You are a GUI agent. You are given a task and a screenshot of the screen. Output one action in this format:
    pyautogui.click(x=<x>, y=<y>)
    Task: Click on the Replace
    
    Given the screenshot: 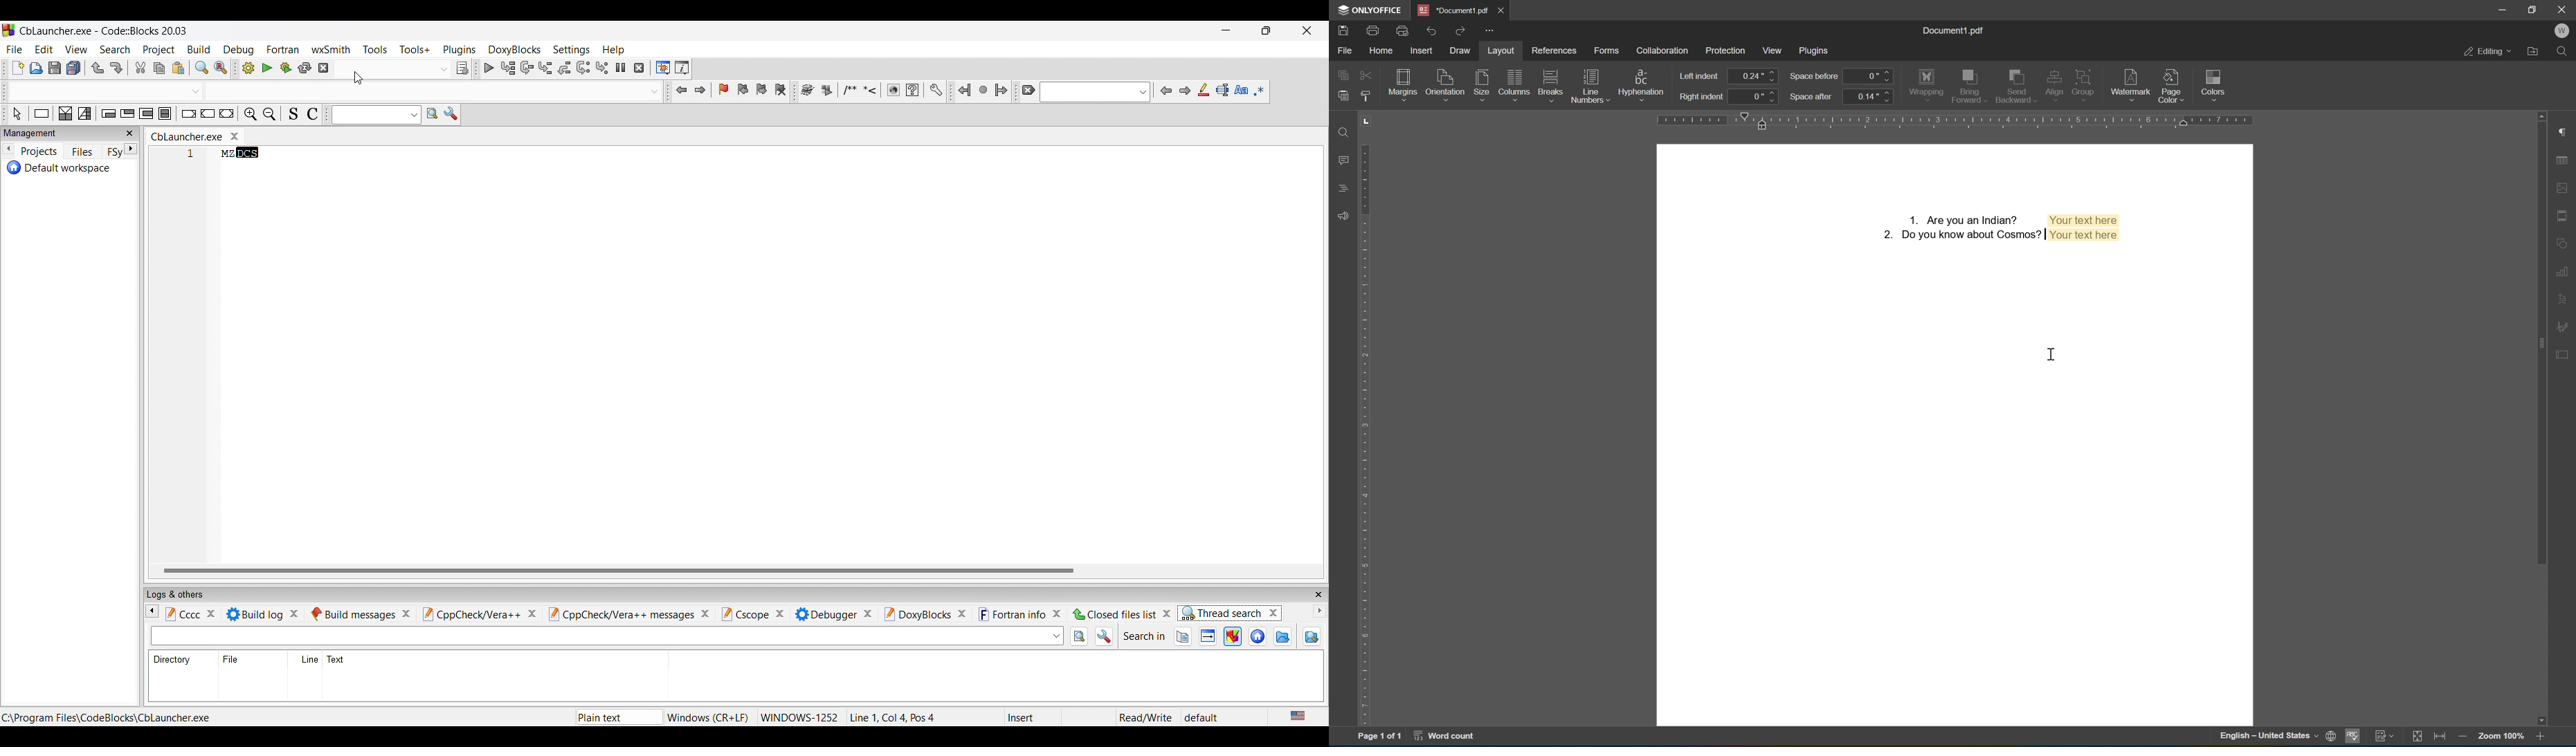 What is the action you would take?
    pyautogui.click(x=221, y=68)
    